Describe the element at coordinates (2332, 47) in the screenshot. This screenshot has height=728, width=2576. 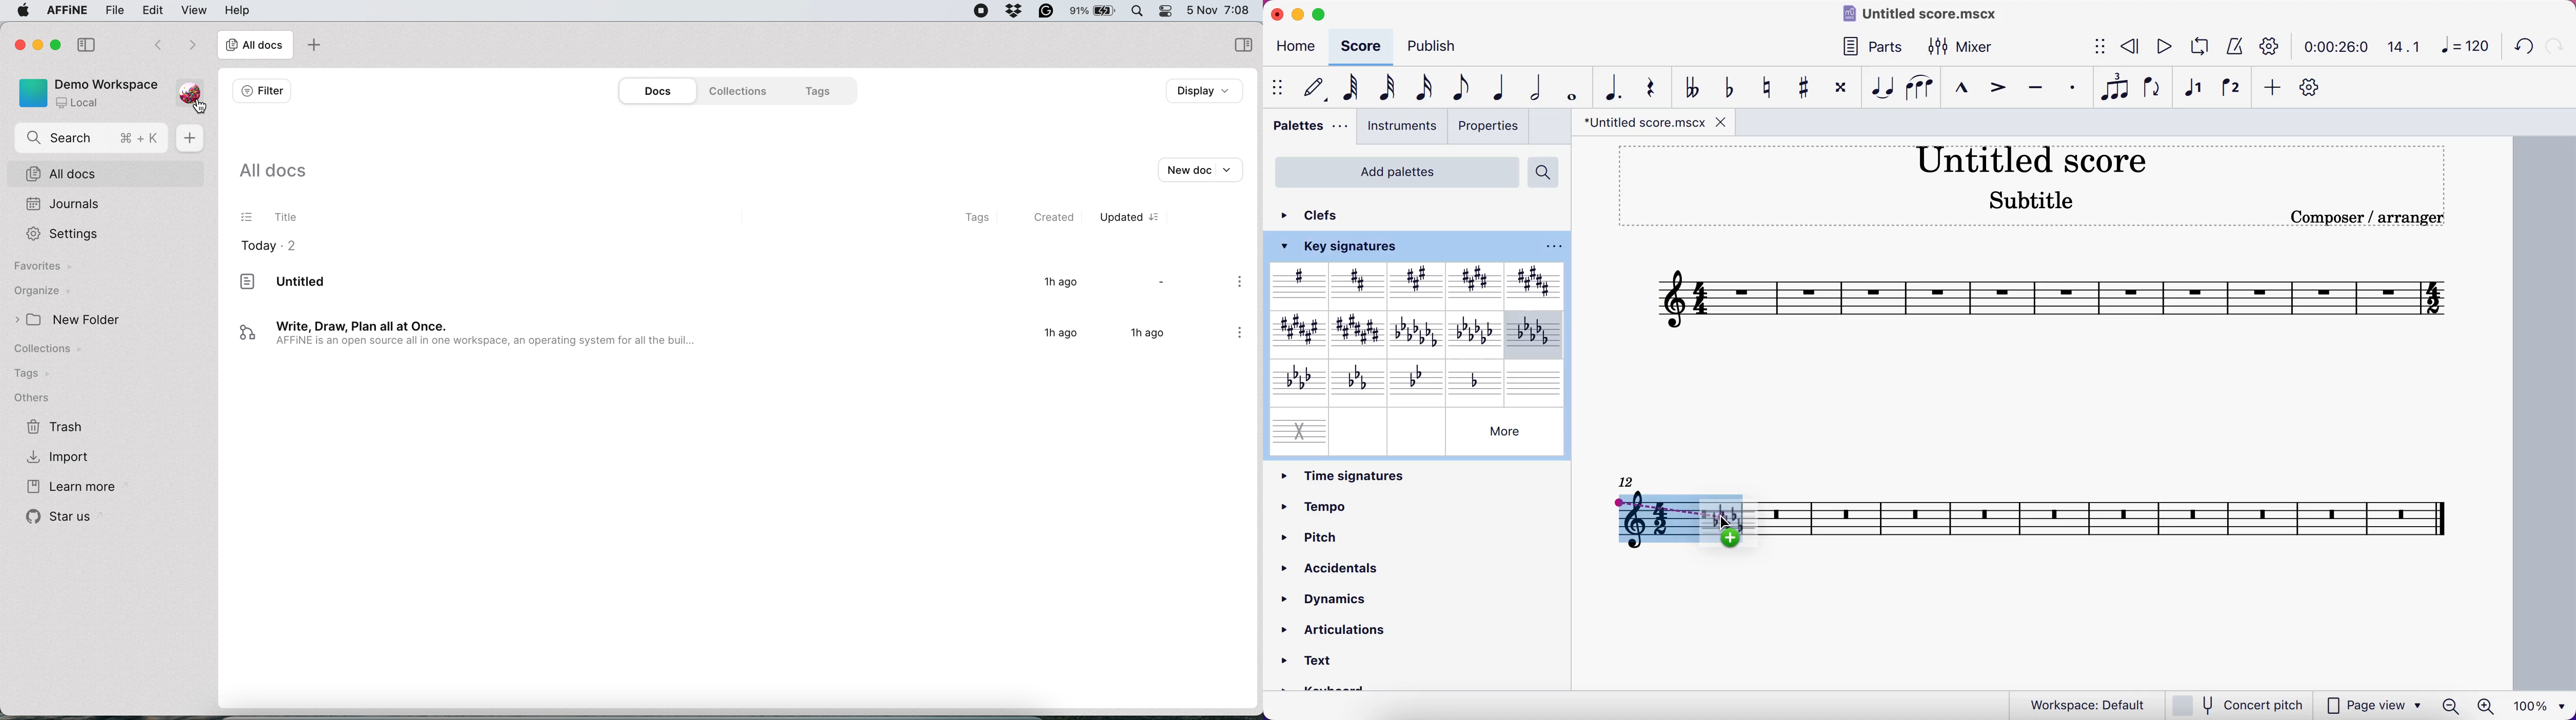
I see `time` at that location.